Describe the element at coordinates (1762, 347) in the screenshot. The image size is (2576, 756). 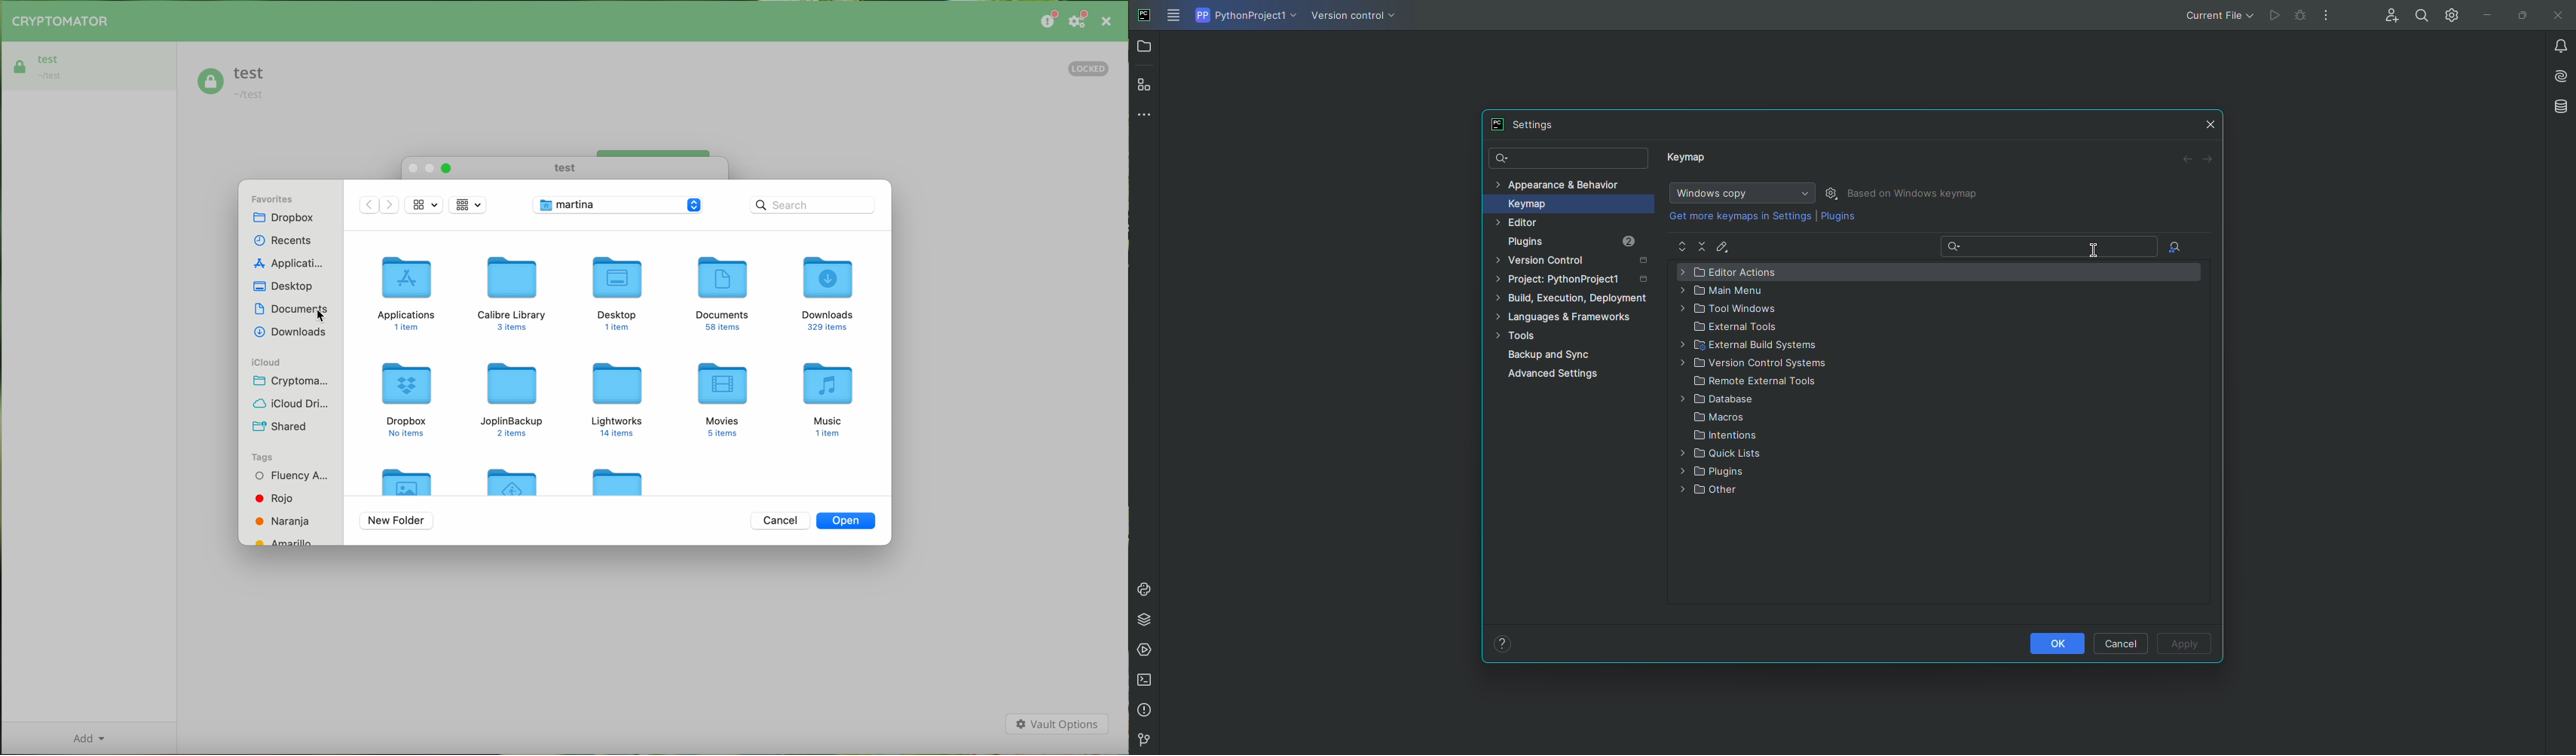
I see `External build Systems` at that location.